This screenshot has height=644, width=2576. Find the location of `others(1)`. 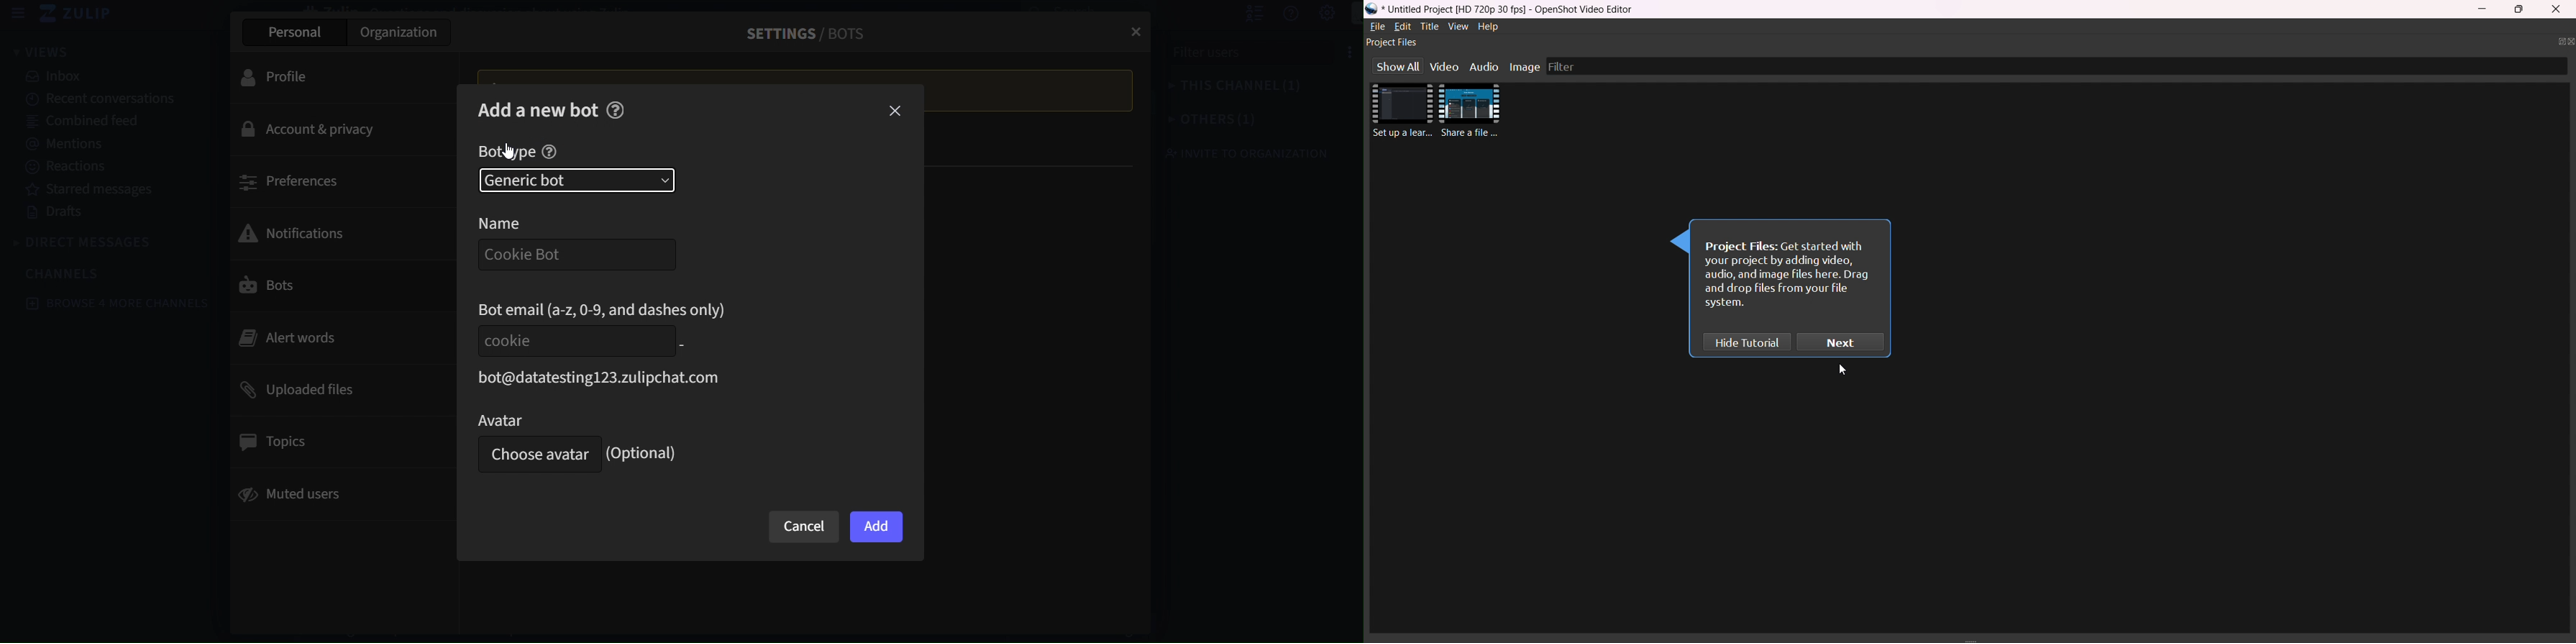

others(1) is located at coordinates (1238, 121).